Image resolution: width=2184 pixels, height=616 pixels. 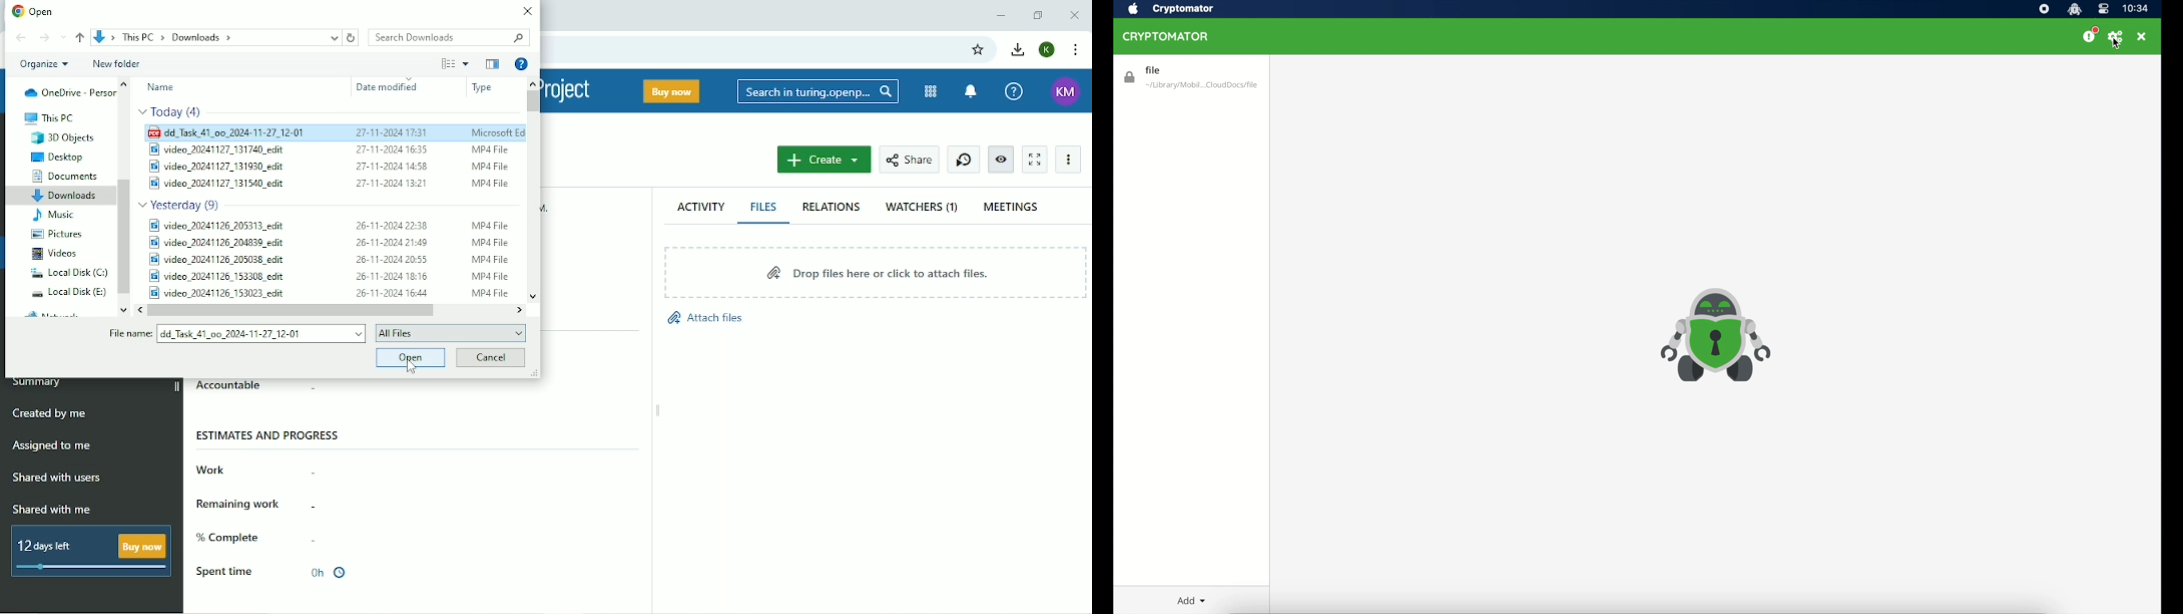 What do you see at coordinates (215, 37) in the screenshot?
I see `Location` at bounding box center [215, 37].